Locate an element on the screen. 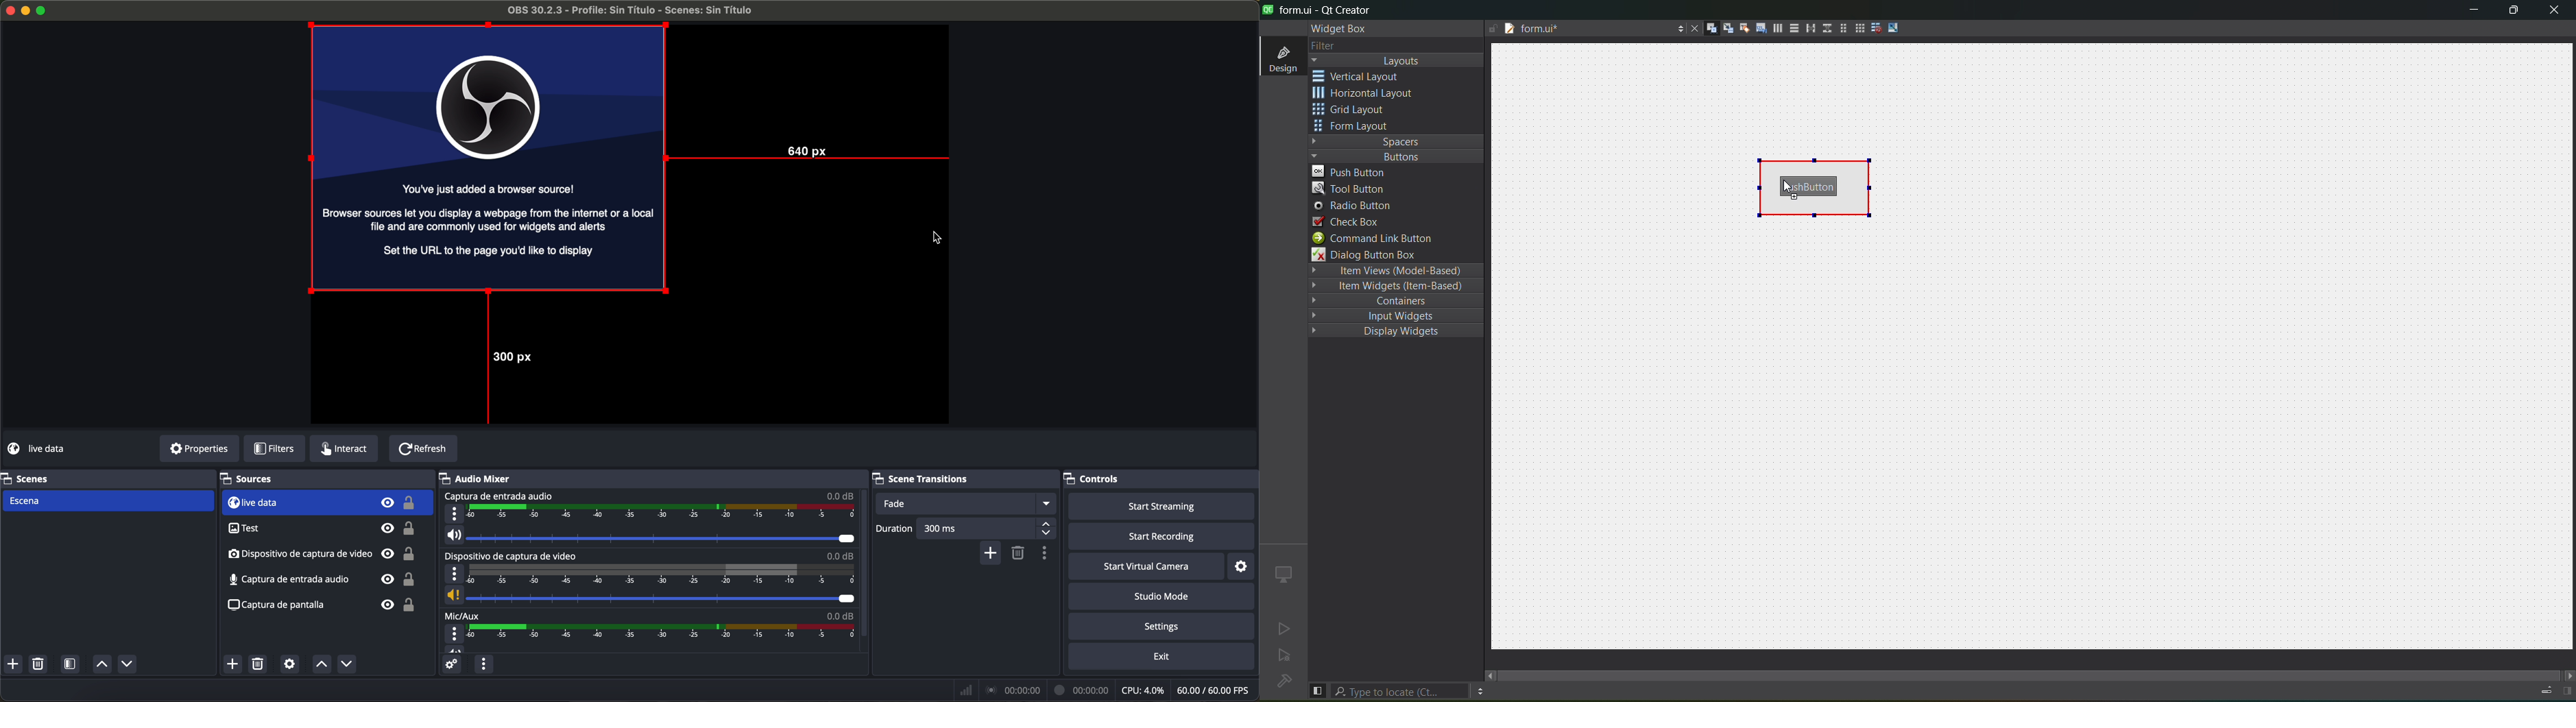 Image resolution: width=2576 pixels, height=728 pixels. add configurable transition is located at coordinates (992, 554).